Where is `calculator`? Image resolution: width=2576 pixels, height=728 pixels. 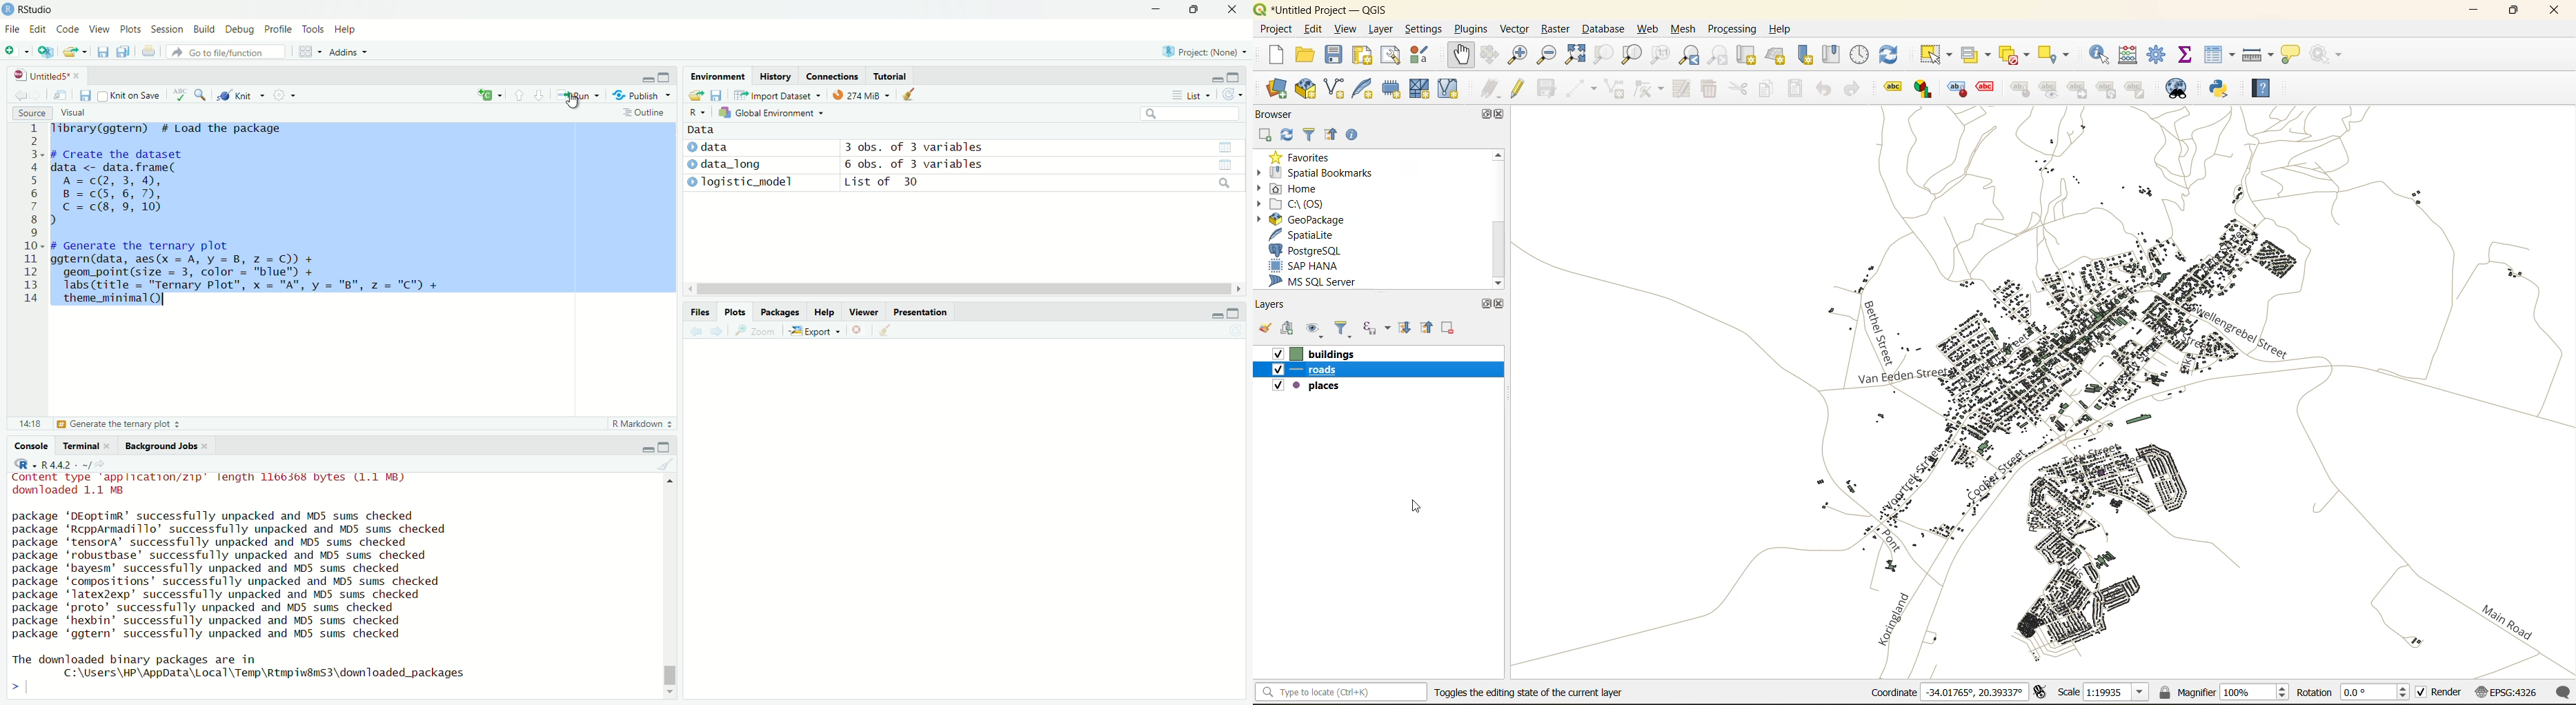 calculator is located at coordinates (2127, 54).